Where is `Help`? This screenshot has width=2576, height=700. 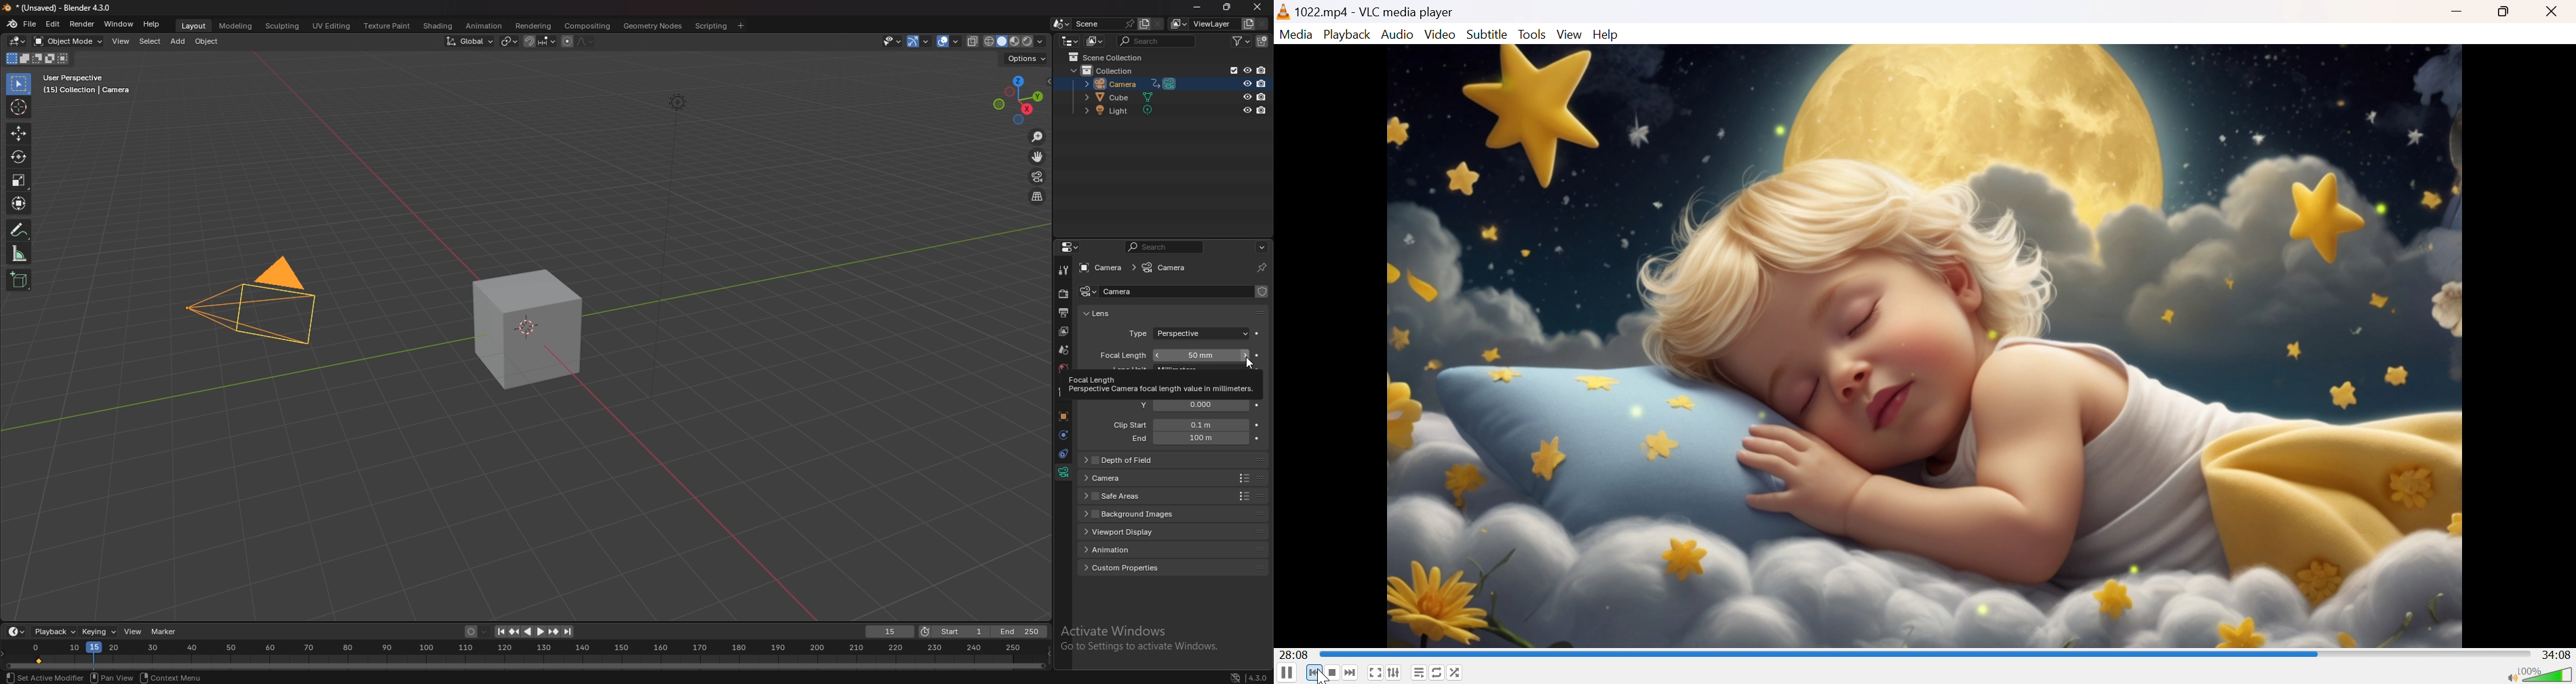
Help is located at coordinates (1607, 35).